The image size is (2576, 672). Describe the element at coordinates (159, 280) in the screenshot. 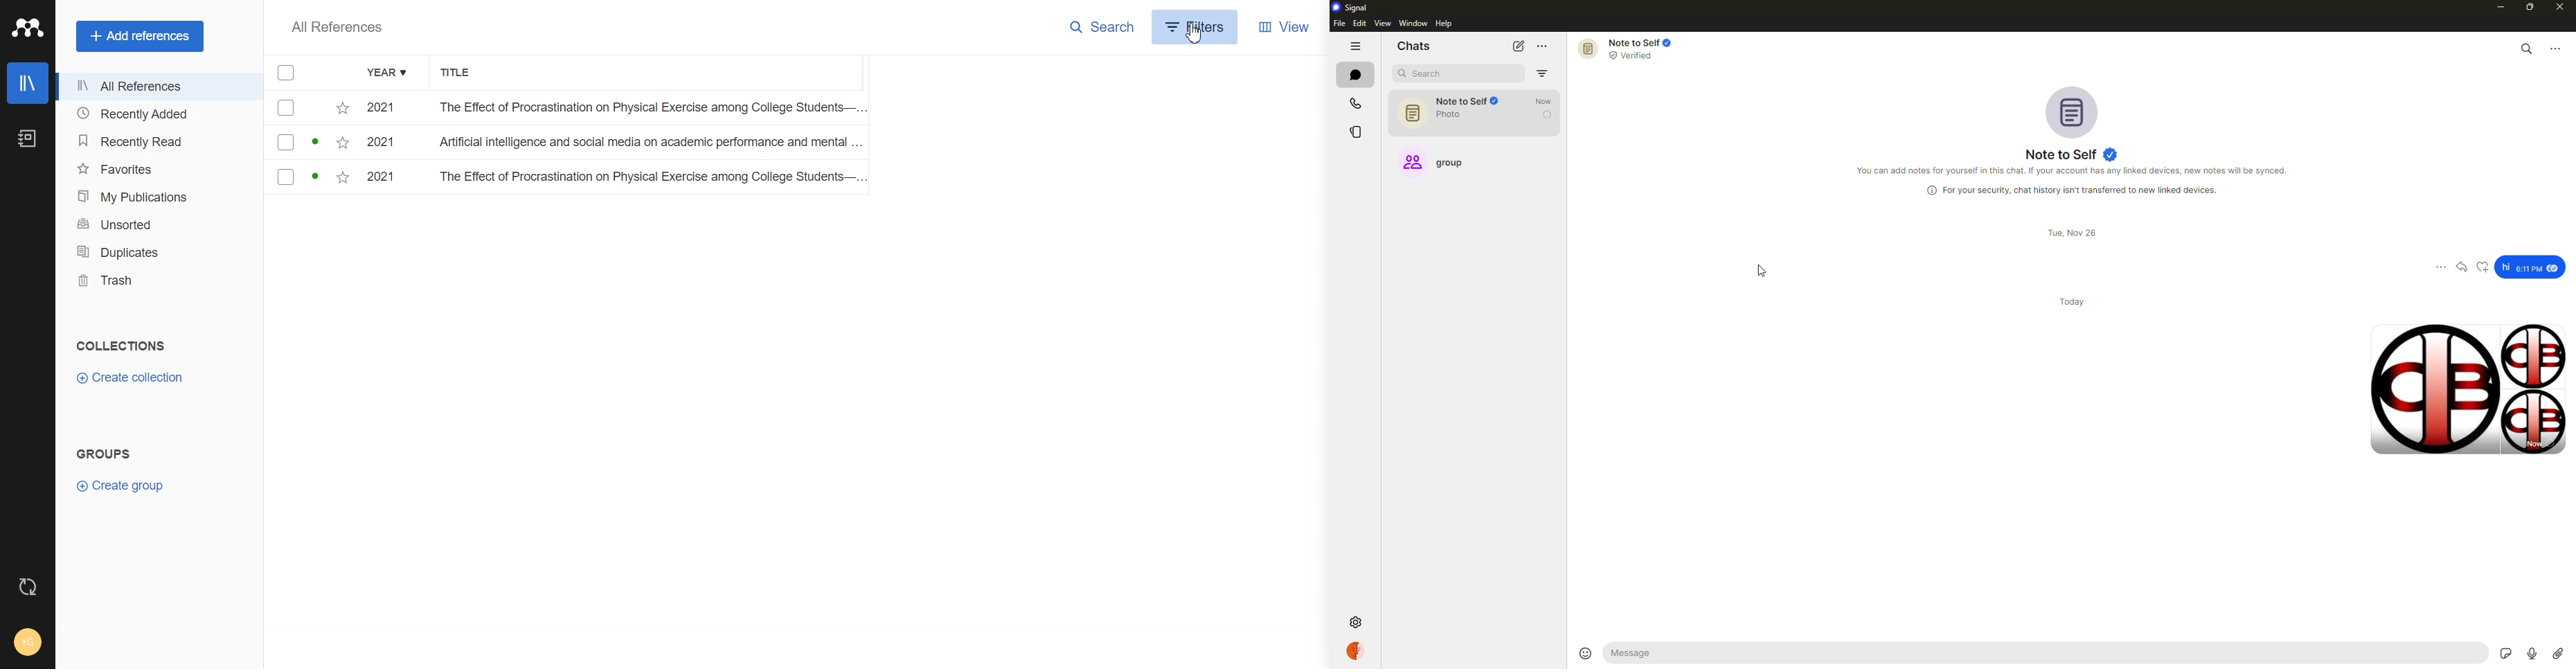

I see `Trash` at that location.